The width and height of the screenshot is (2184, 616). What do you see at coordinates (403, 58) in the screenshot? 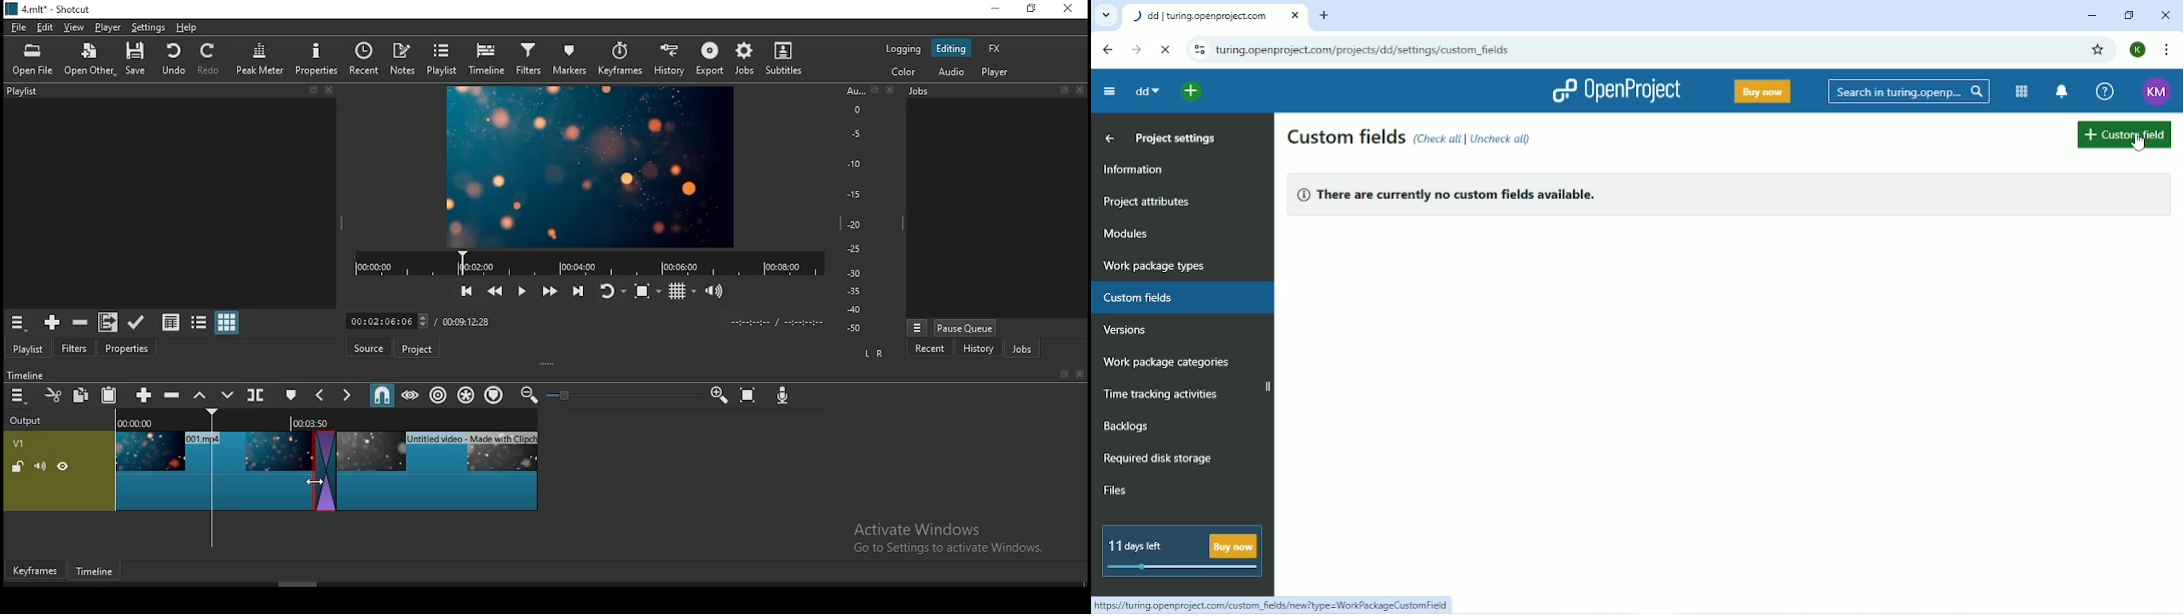
I see `notes` at bounding box center [403, 58].